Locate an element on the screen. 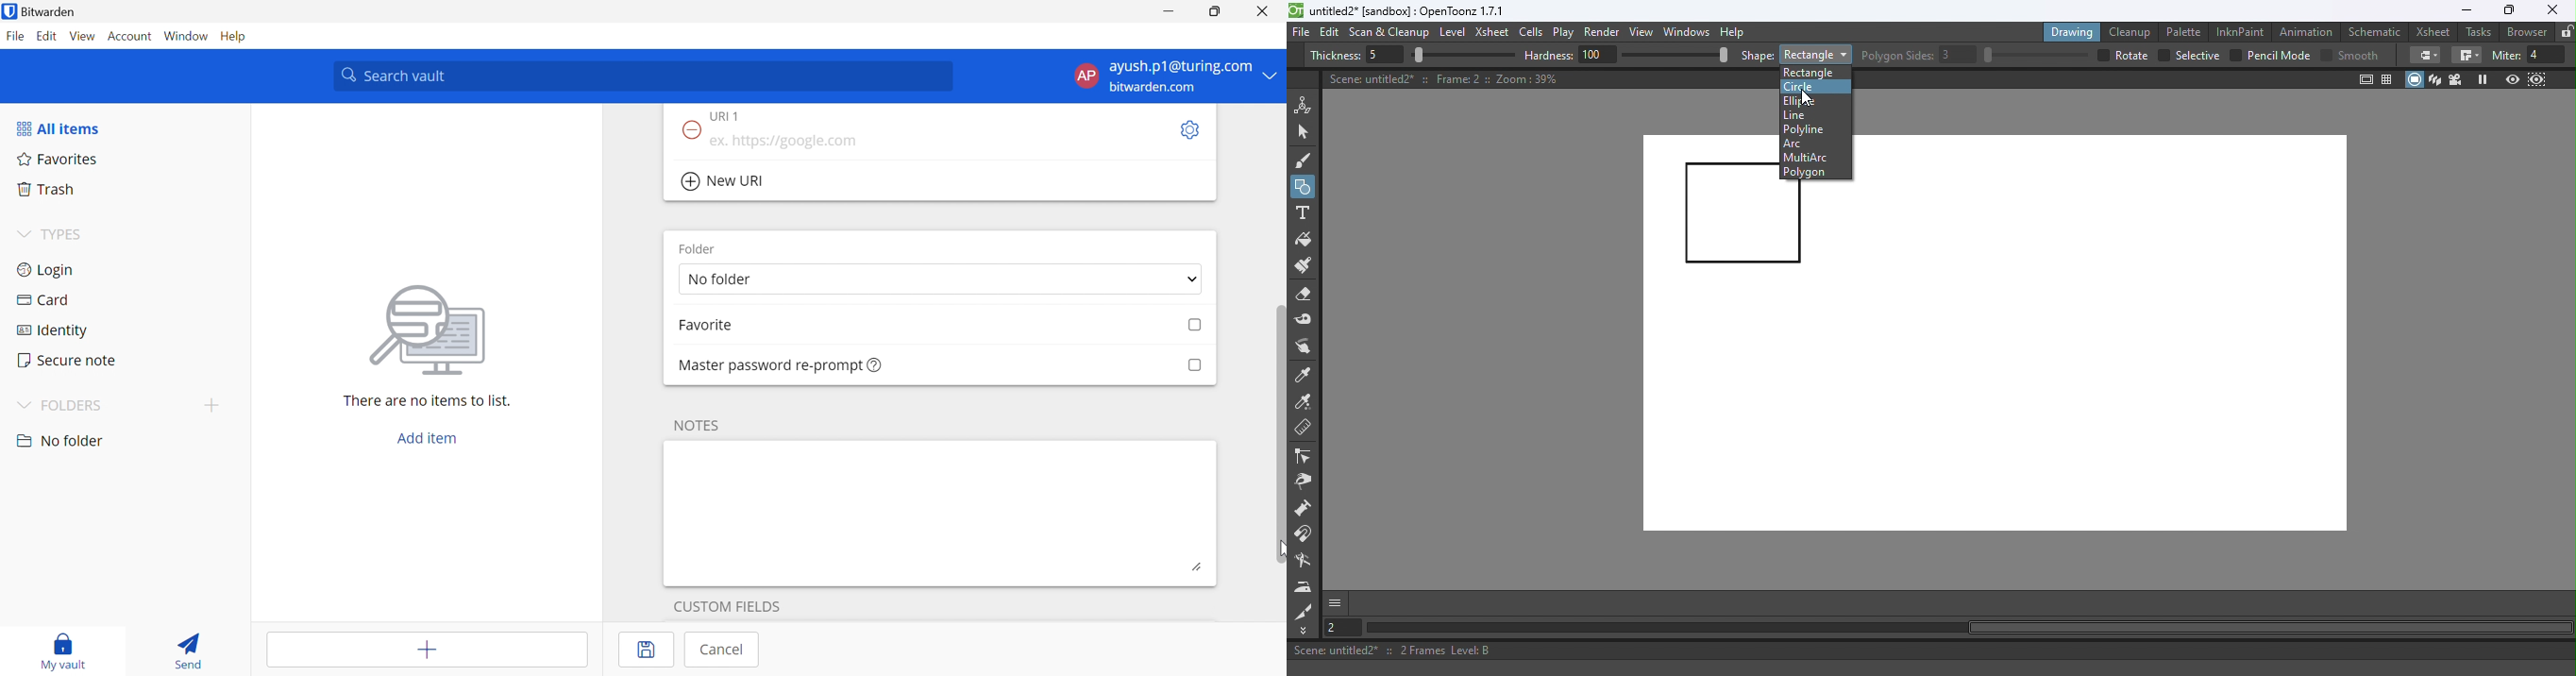 This screenshot has width=2576, height=700. Cancel is located at coordinates (723, 649).